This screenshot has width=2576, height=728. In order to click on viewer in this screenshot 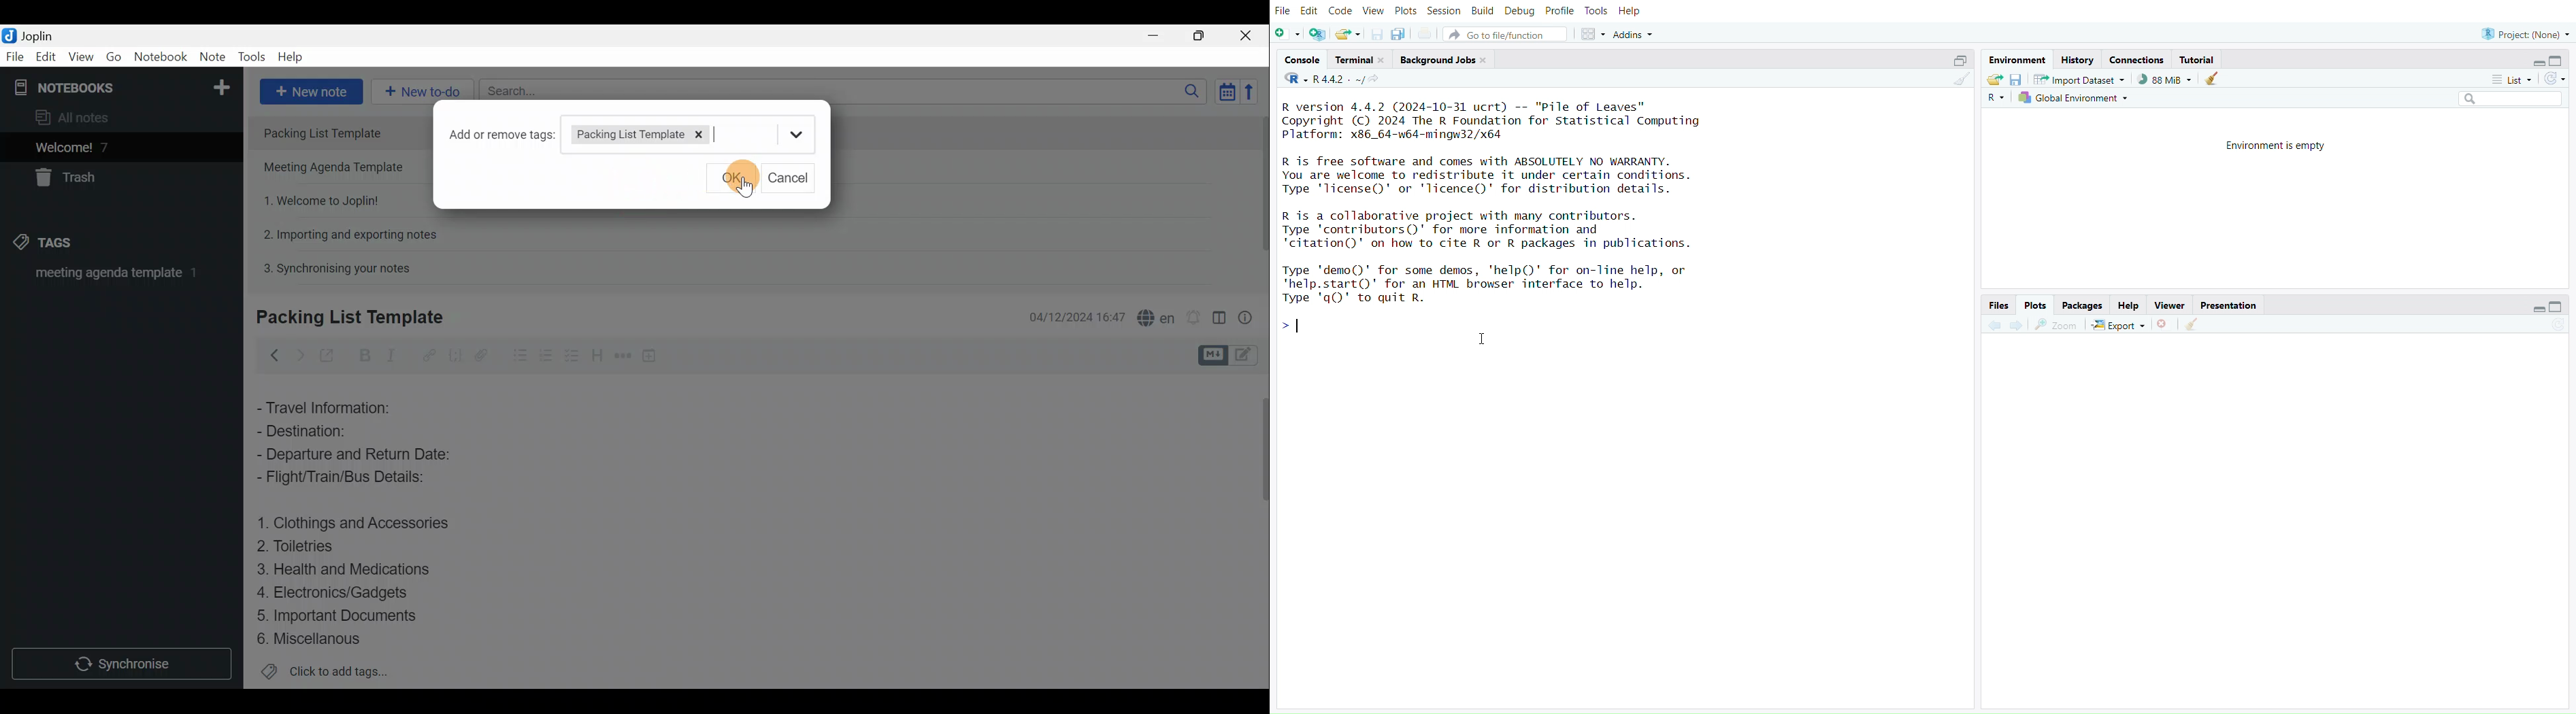, I will do `click(2171, 305)`.